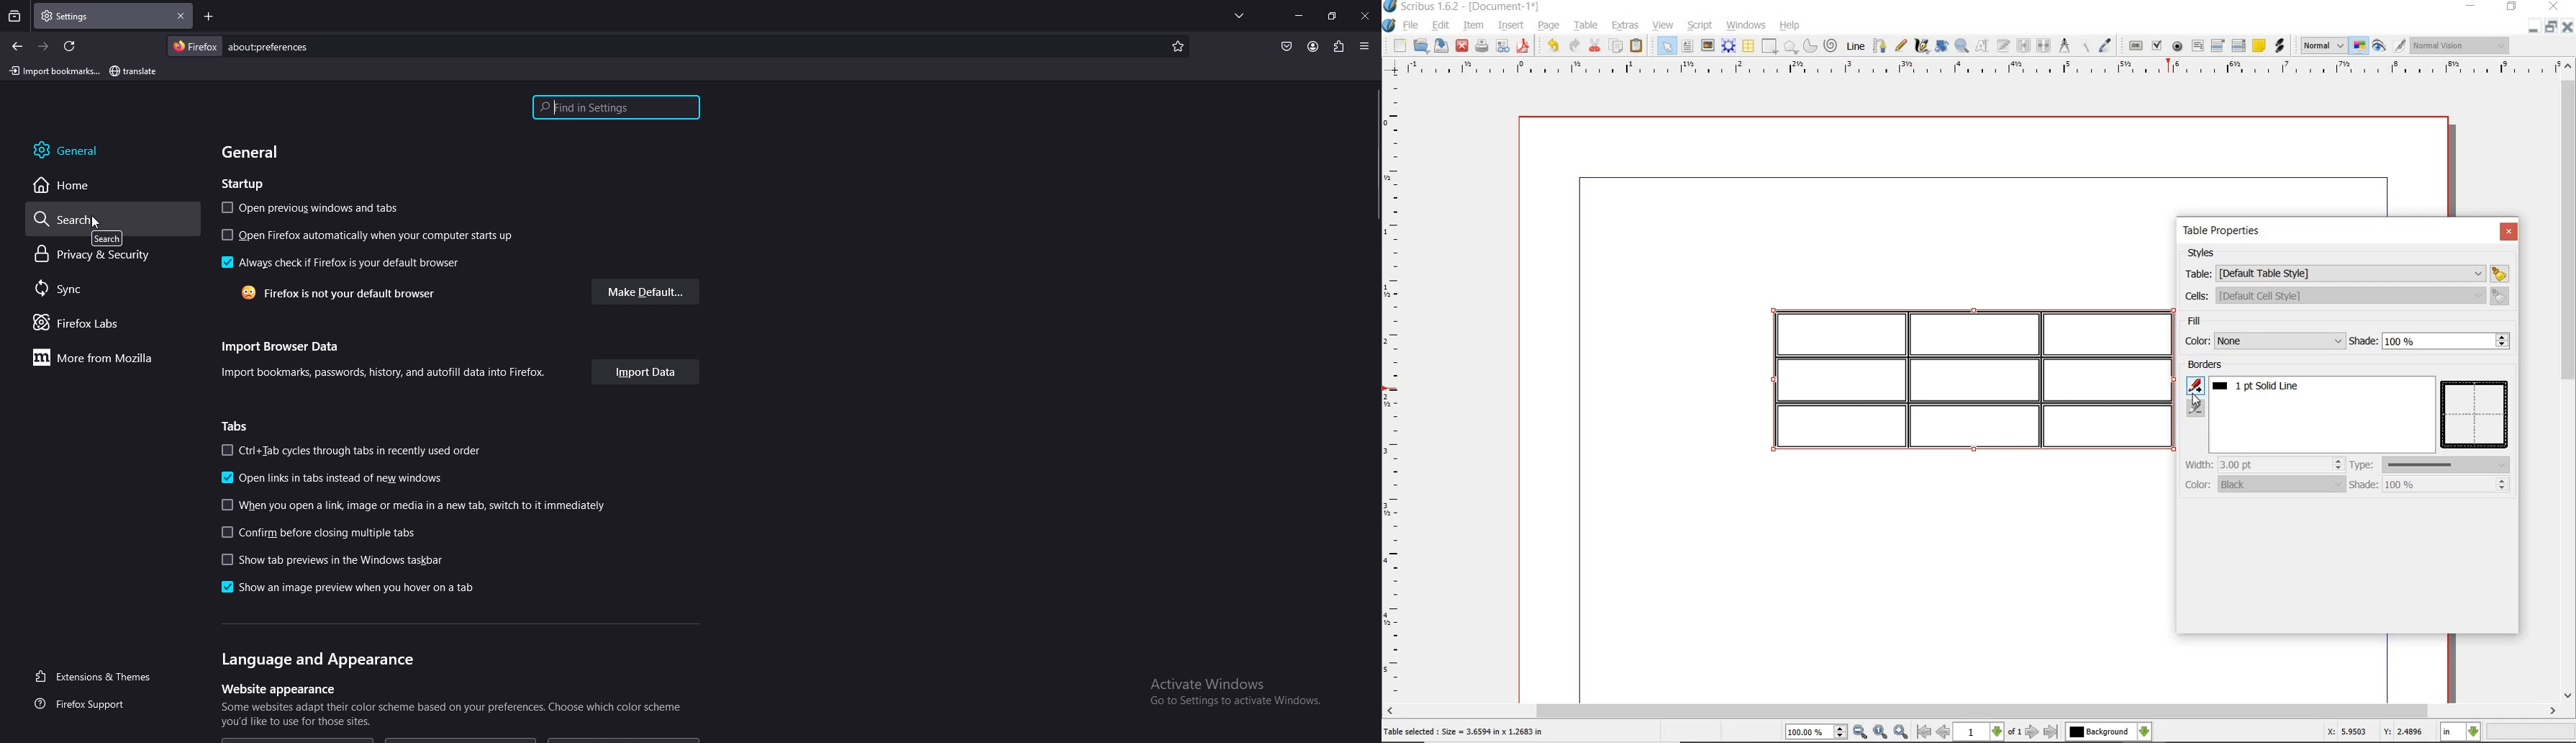  Describe the element at coordinates (461, 709) in the screenshot. I see `info` at that location.